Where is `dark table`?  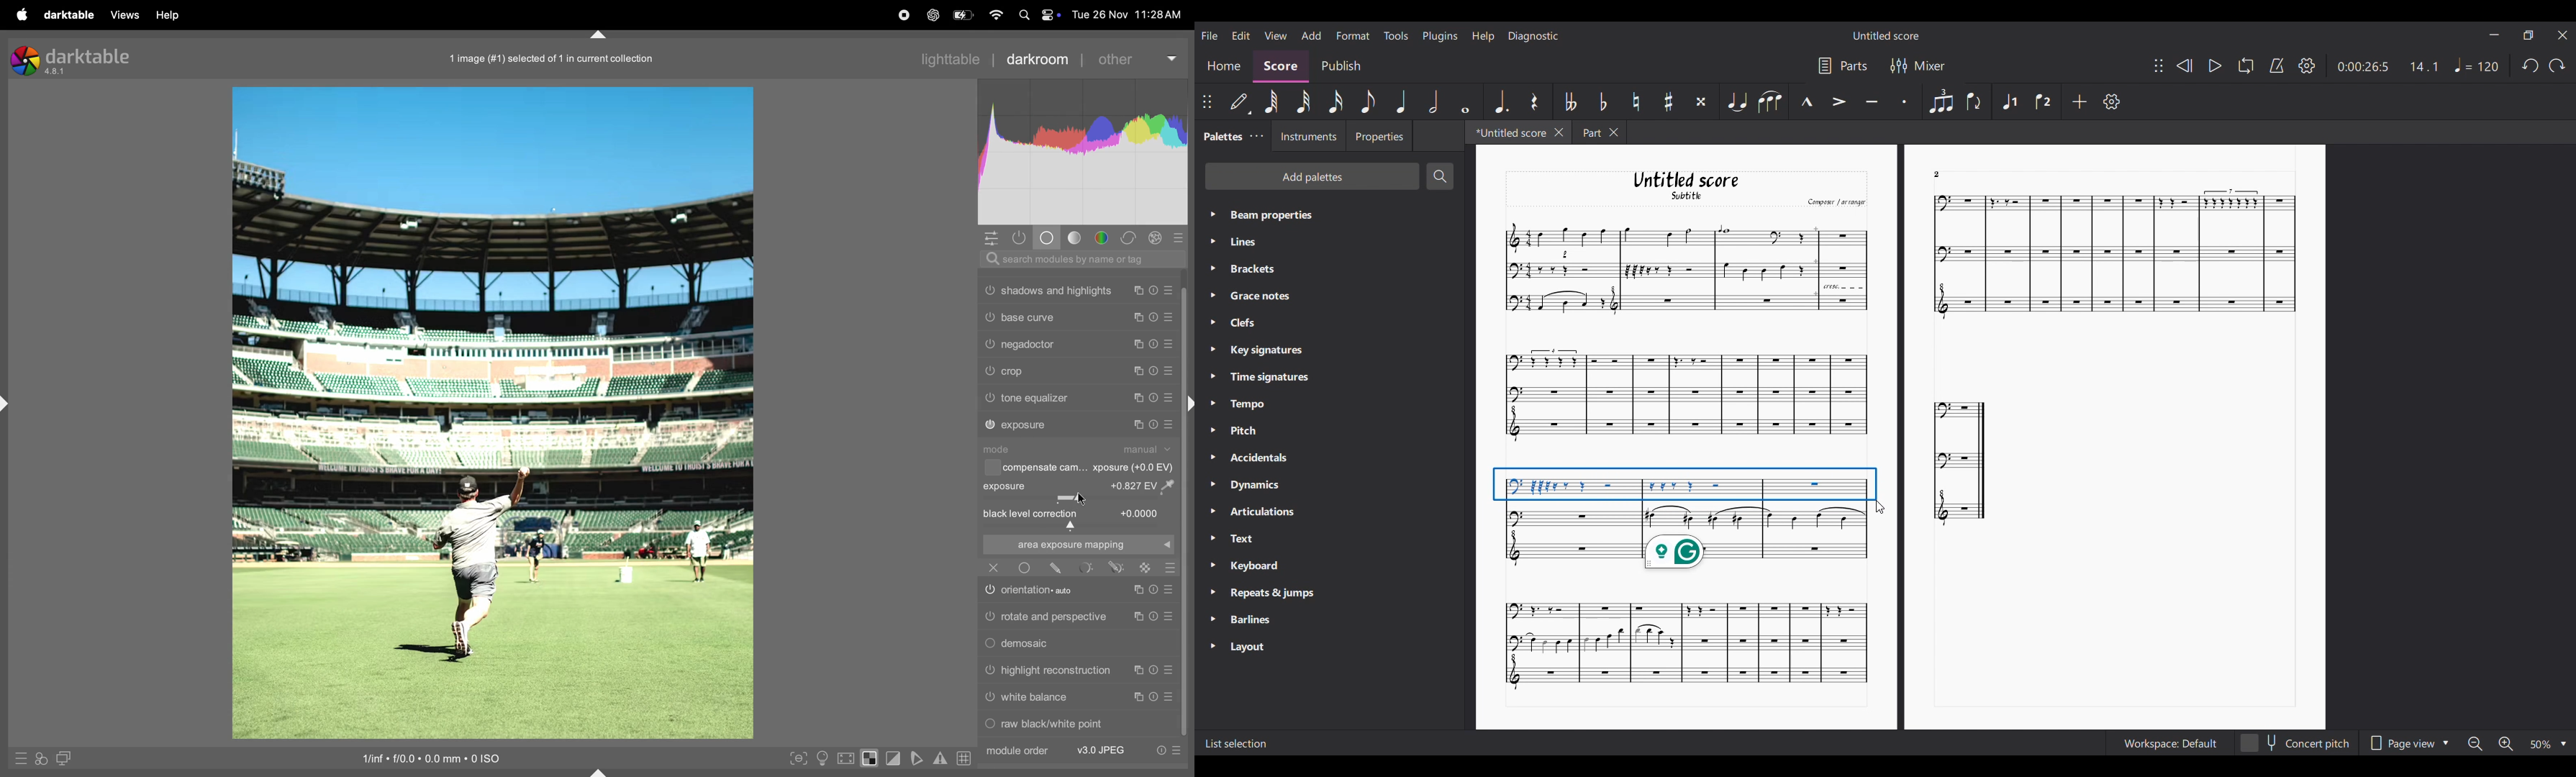
dark table is located at coordinates (67, 13).